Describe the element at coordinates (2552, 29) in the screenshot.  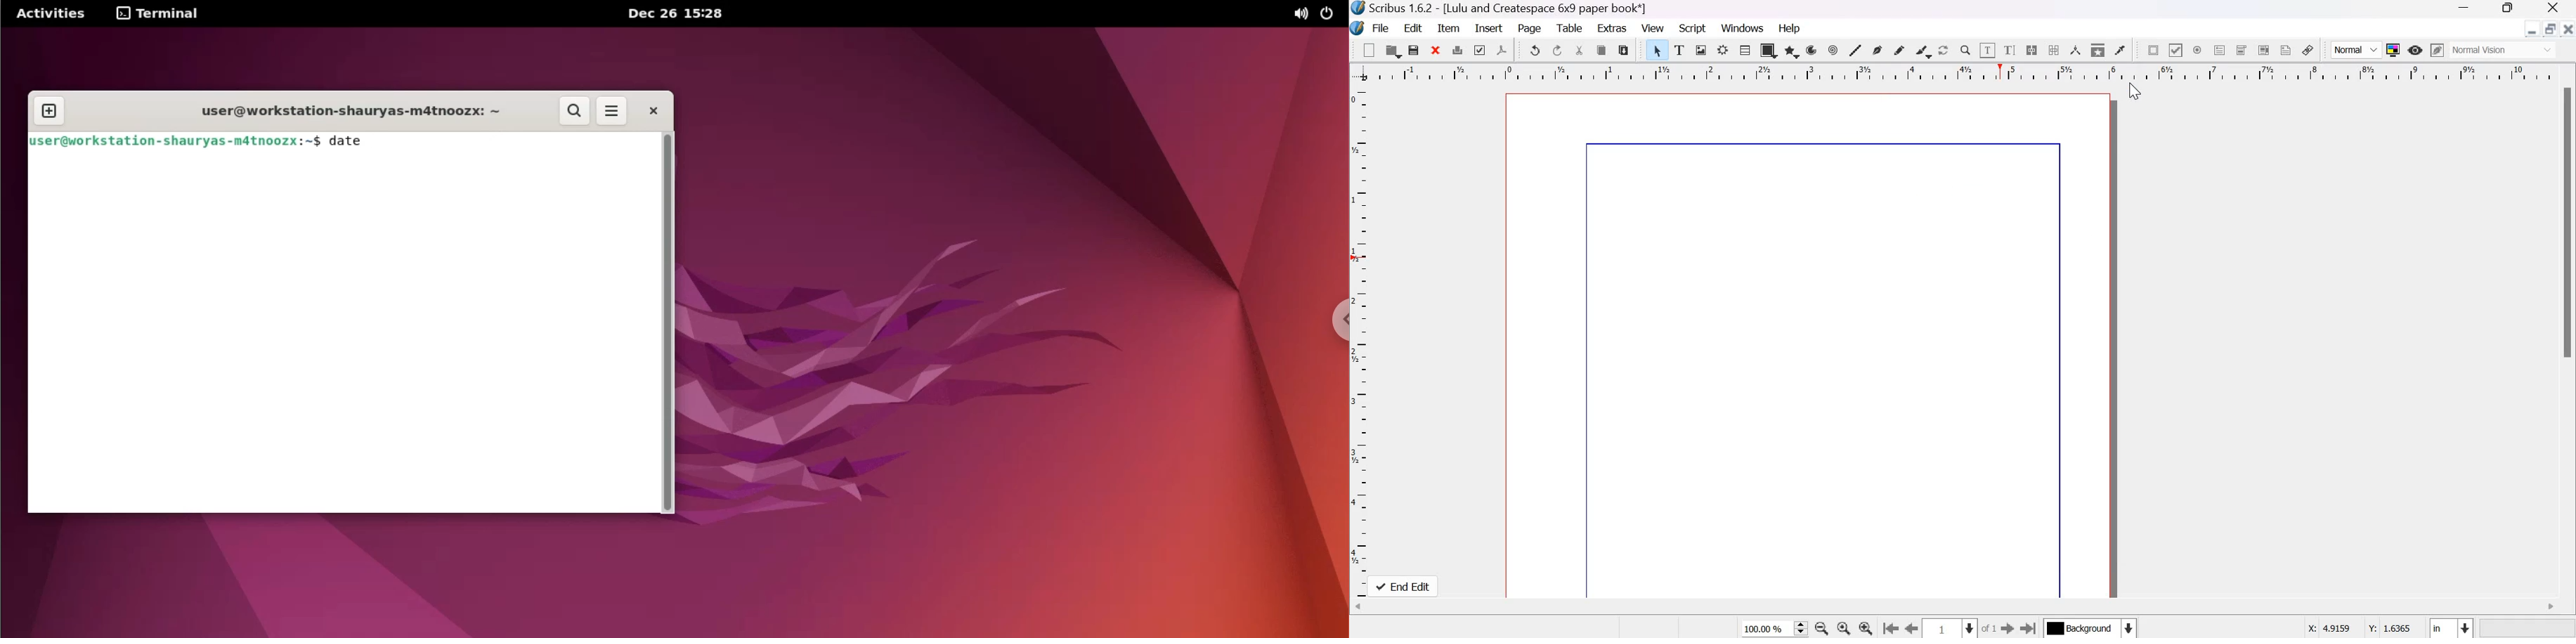
I see `resize` at that location.